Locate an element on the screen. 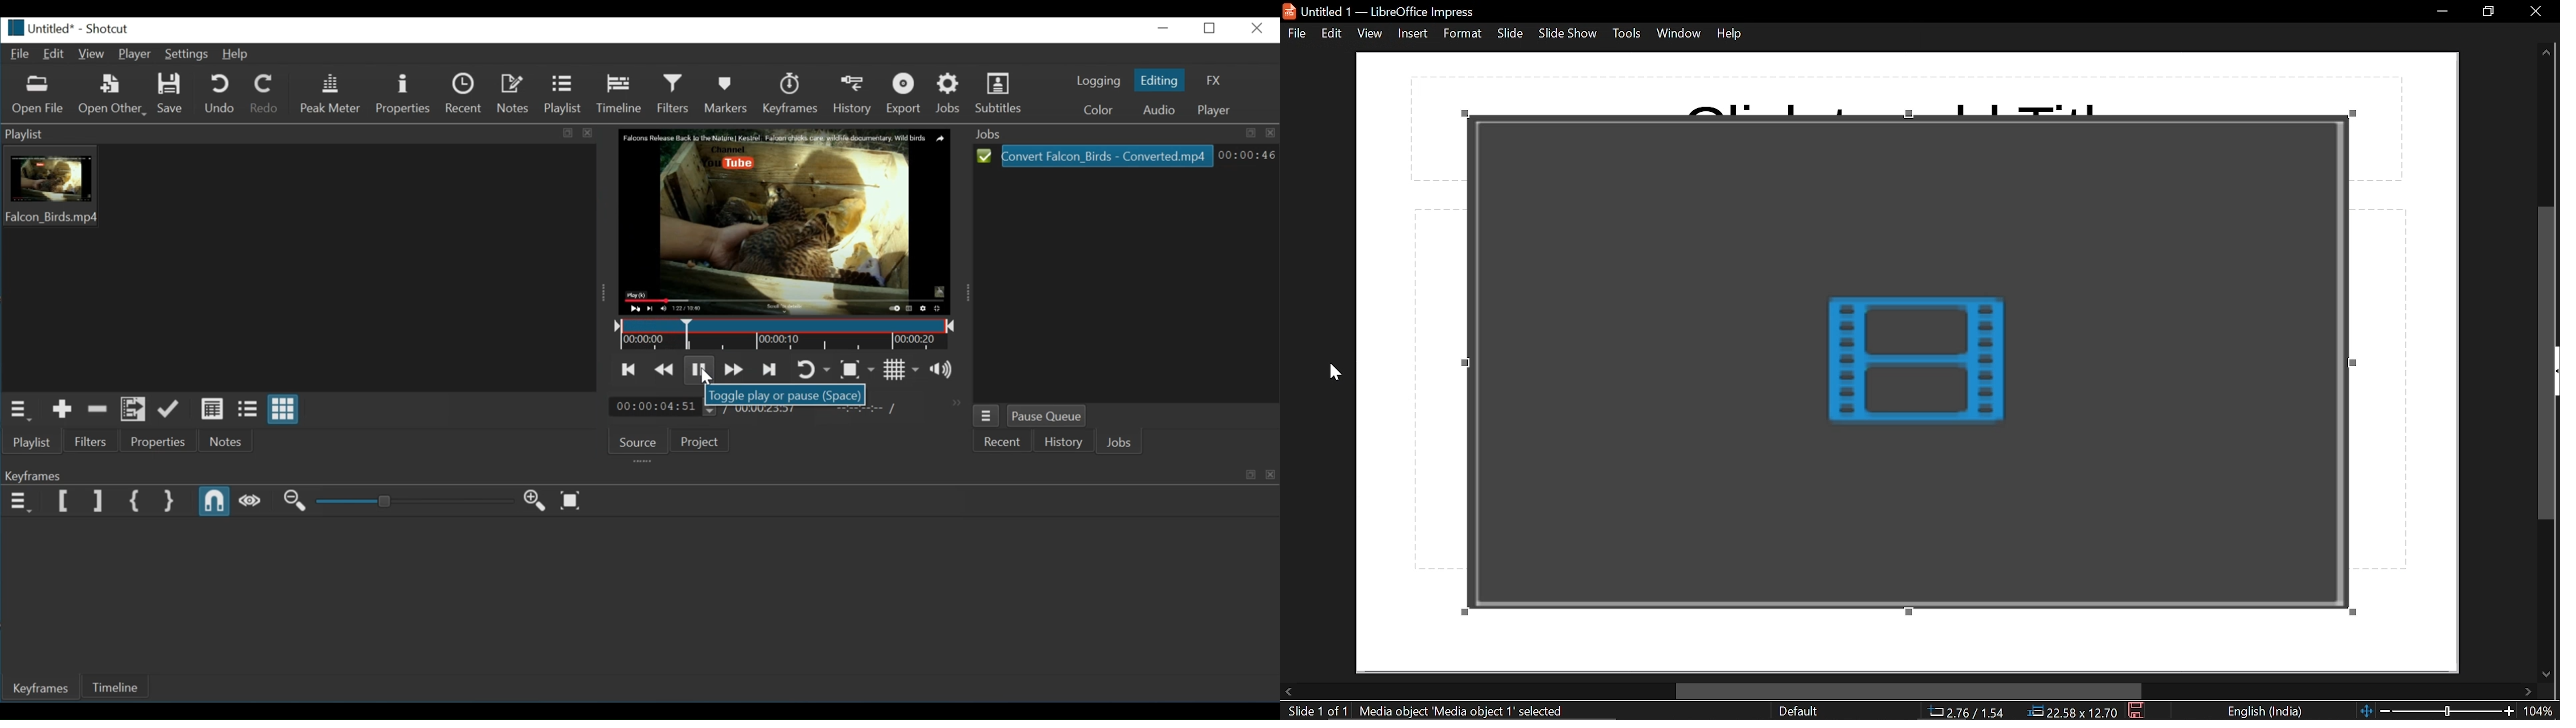 Image resolution: width=2576 pixels, height=728 pixels. Jobs Menu is located at coordinates (987, 416).